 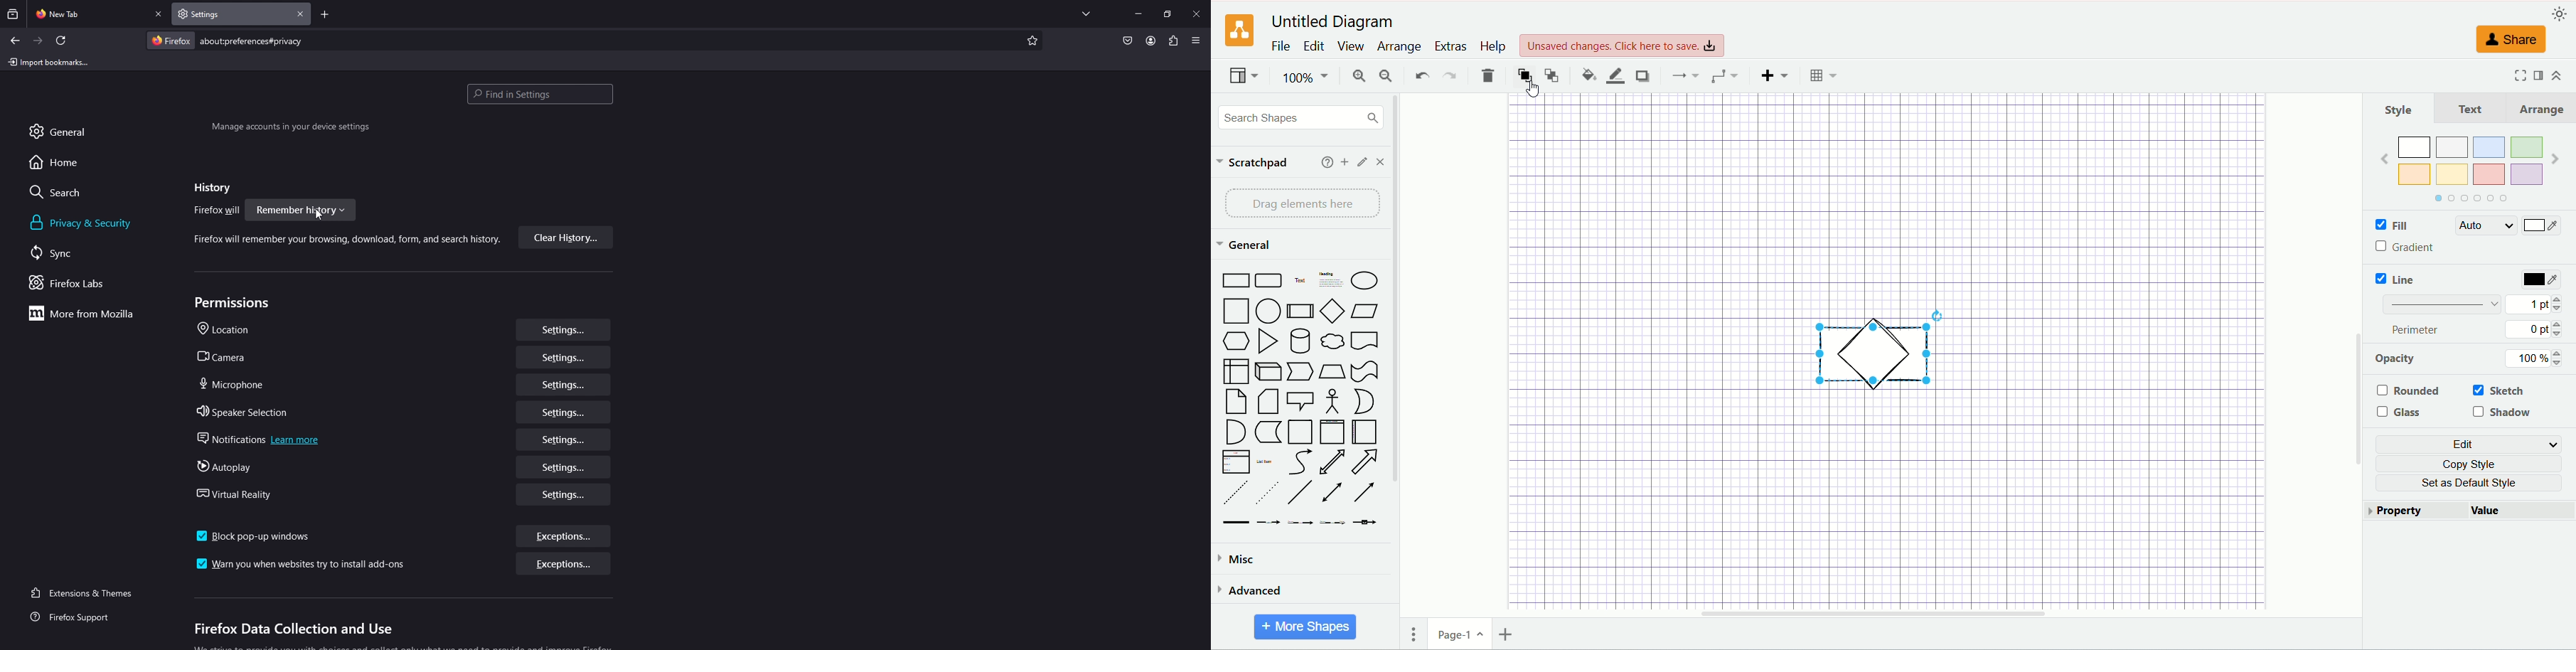 What do you see at coordinates (38, 41) in the screenshot?
I see `forward` at bounding box center [38, 41].